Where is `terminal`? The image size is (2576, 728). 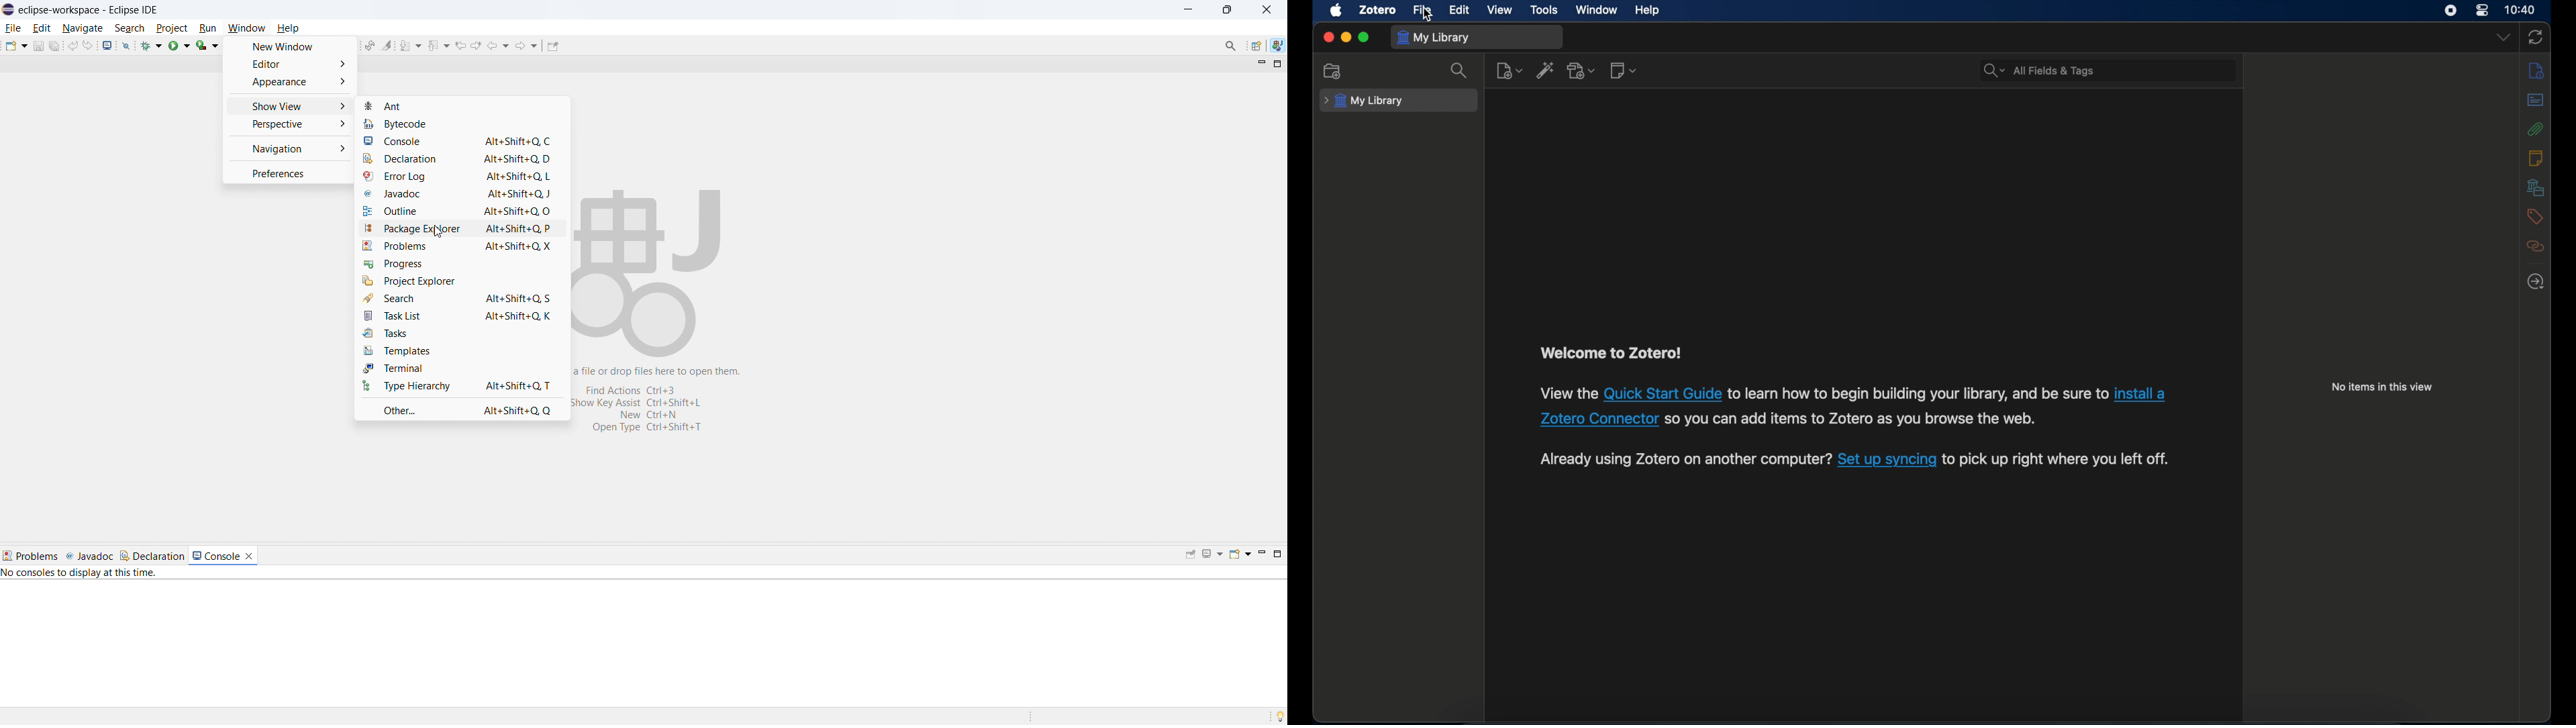 terminal is located at coordinates (462, 368).